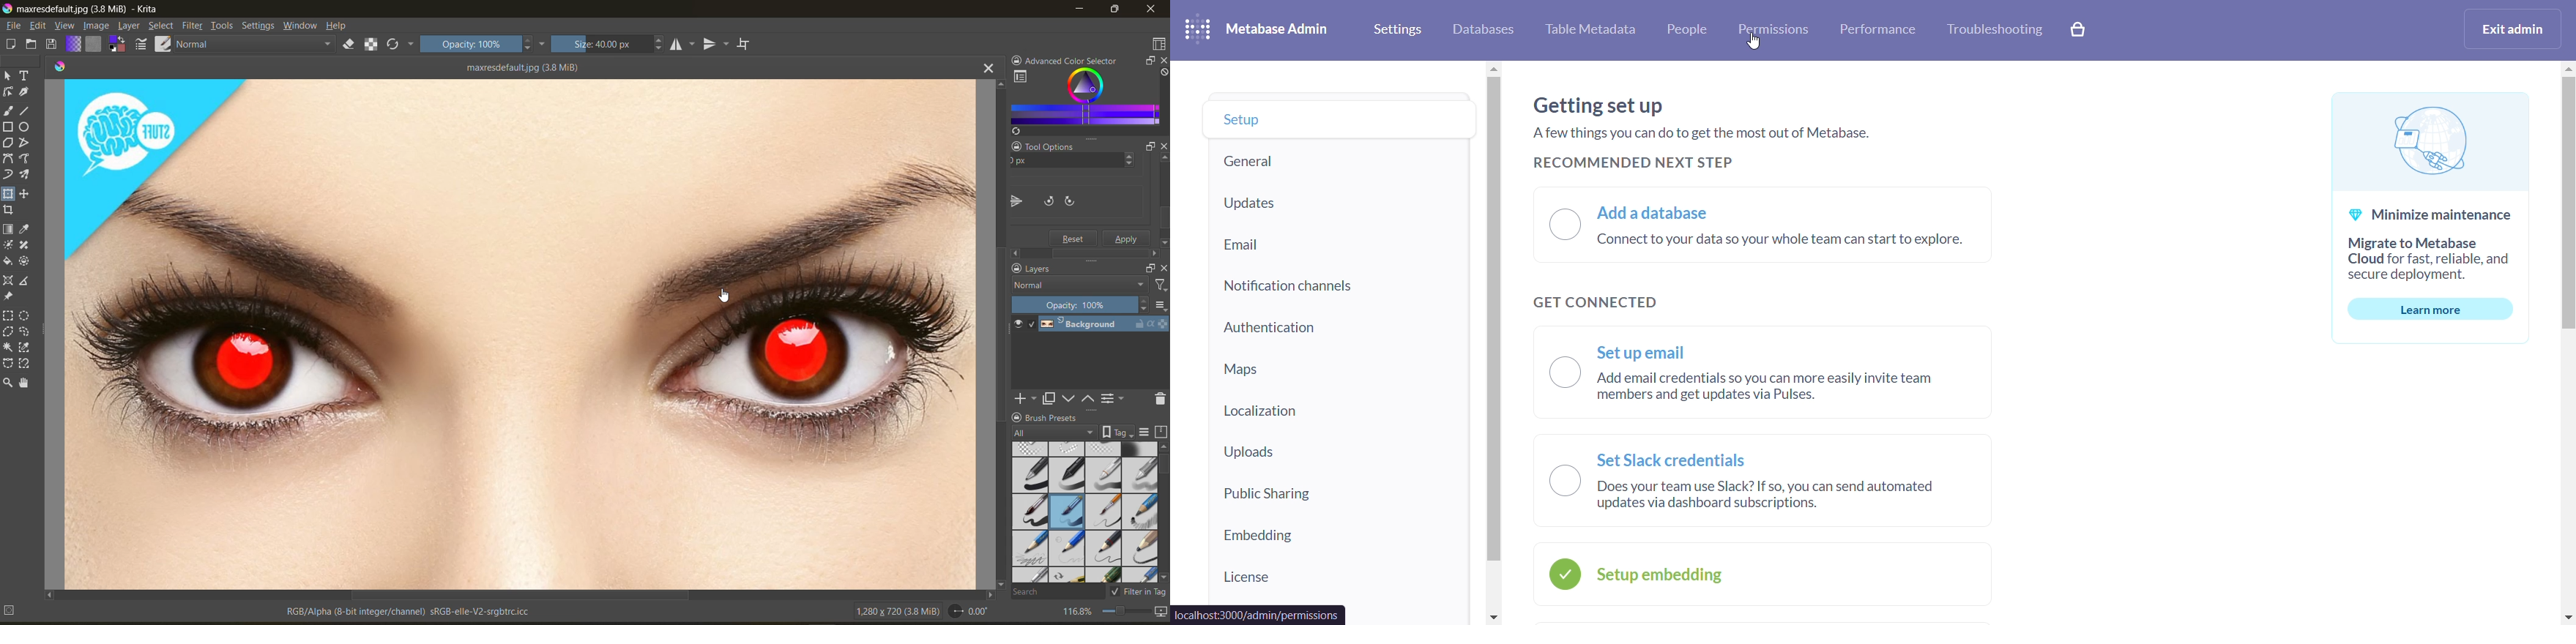 Image resolution: width=2576 pixels, height=644 pixels. What do you see at coordinates (9, 127) in the screenshot?
I see `tool` at bounding box center [9, 127].